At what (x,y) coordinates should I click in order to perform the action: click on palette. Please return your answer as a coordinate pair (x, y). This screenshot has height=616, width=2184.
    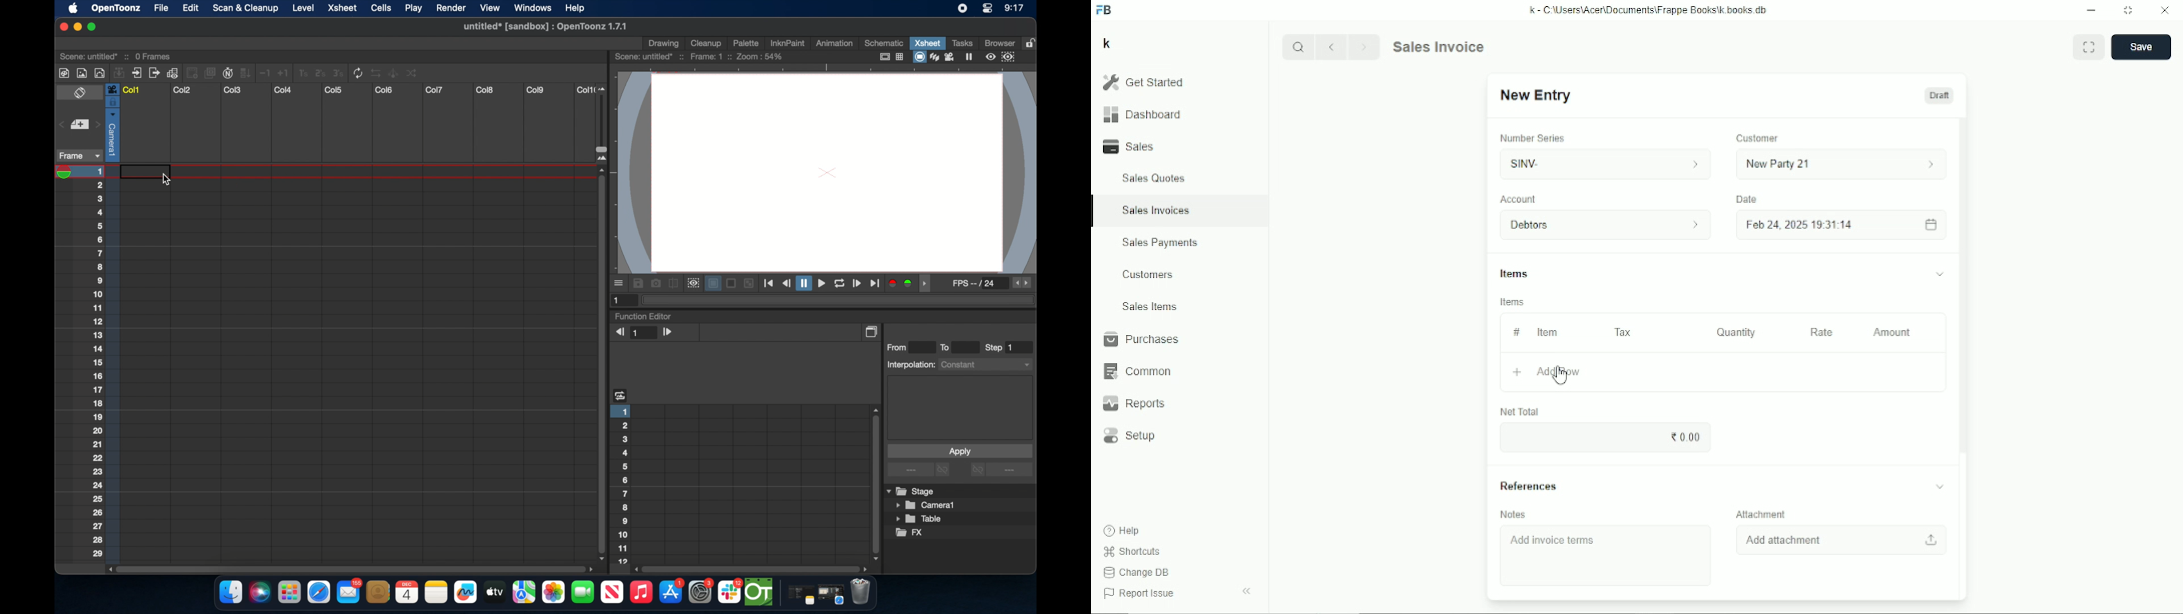
    Looking at the image, I should click on (746, 43).